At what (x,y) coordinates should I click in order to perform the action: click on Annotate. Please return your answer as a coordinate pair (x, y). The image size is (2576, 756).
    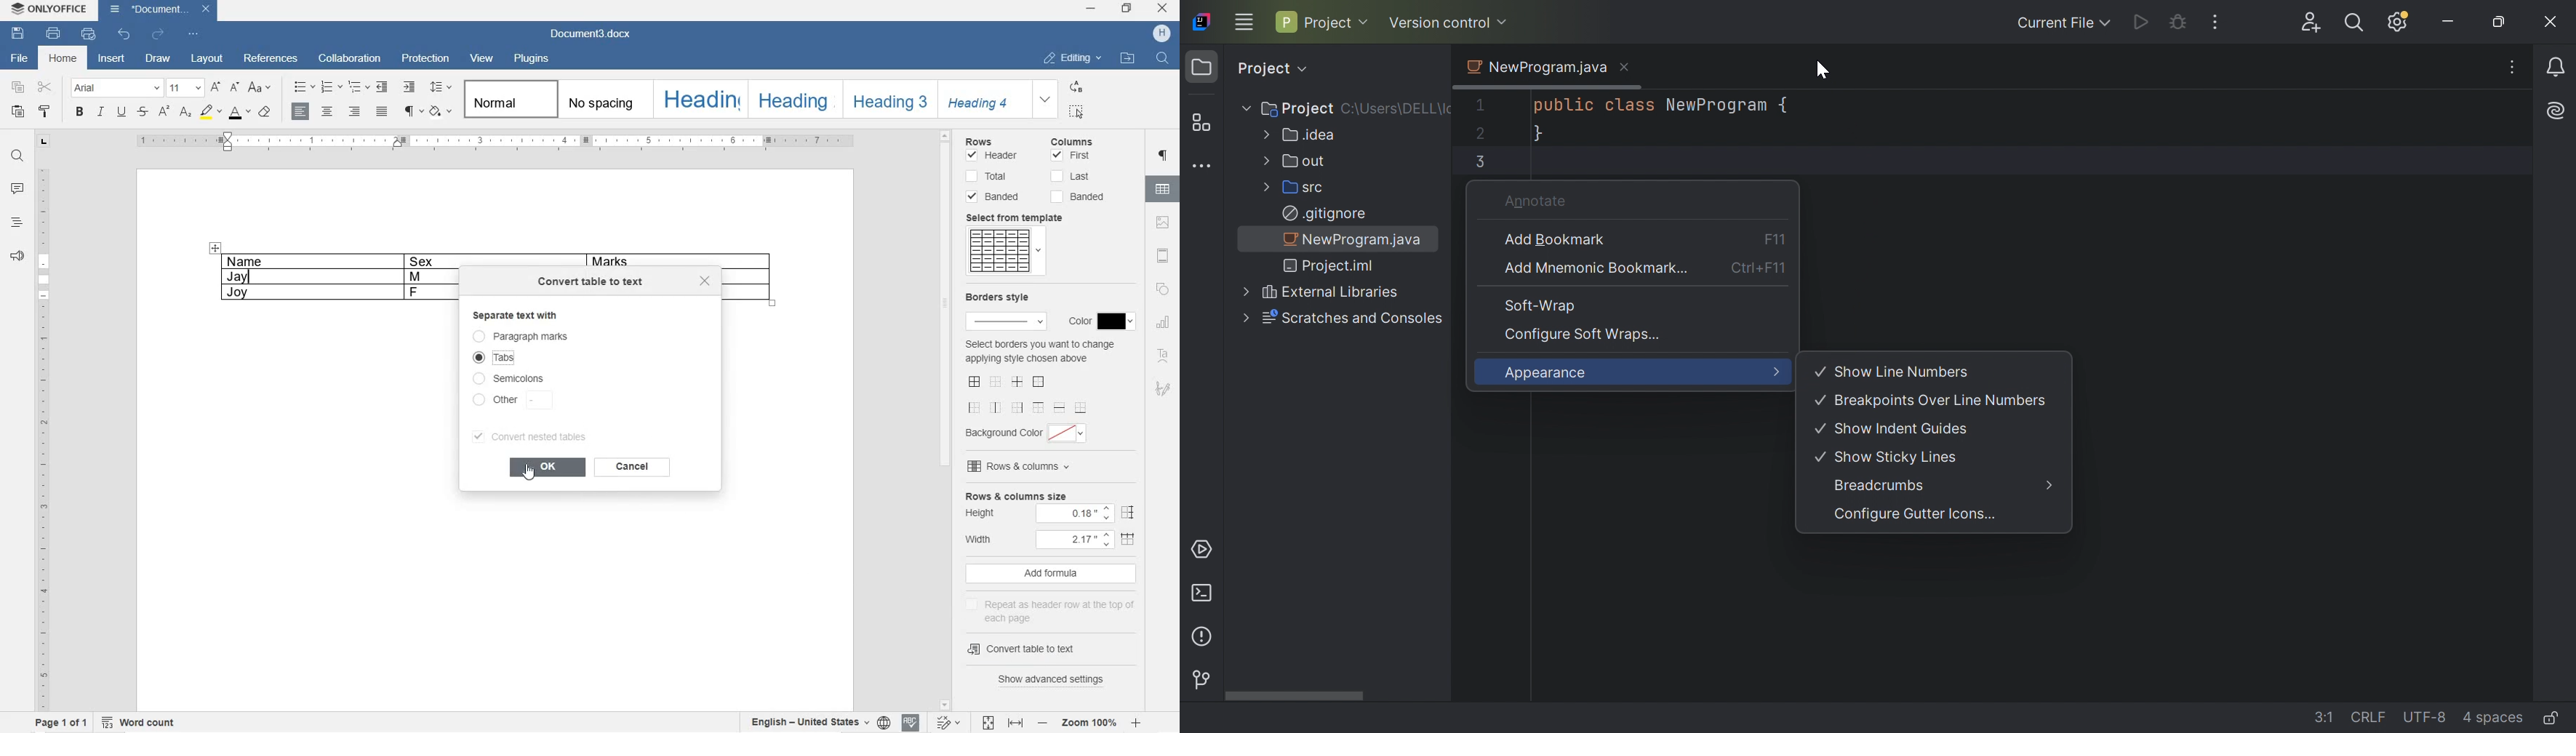
    Looking at the image, I should click on (1538, 200).